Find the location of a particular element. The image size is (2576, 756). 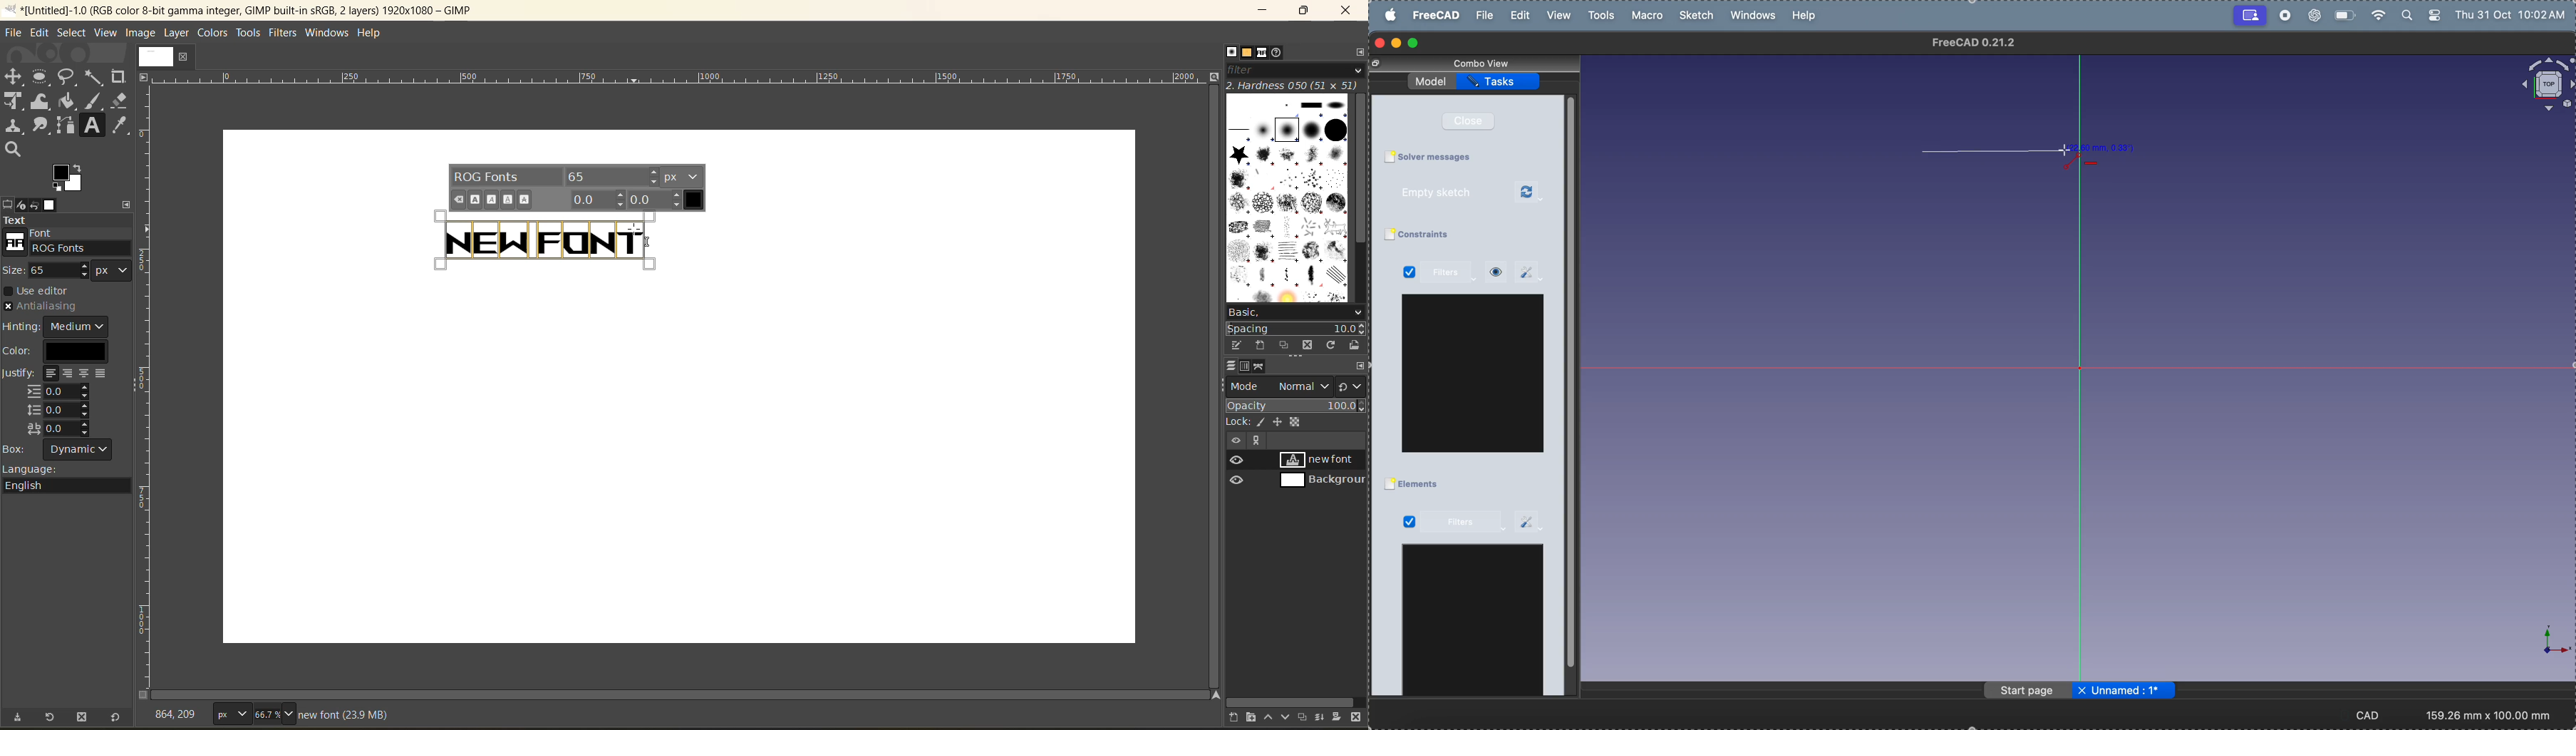

size is located at coordinates (68, 272).